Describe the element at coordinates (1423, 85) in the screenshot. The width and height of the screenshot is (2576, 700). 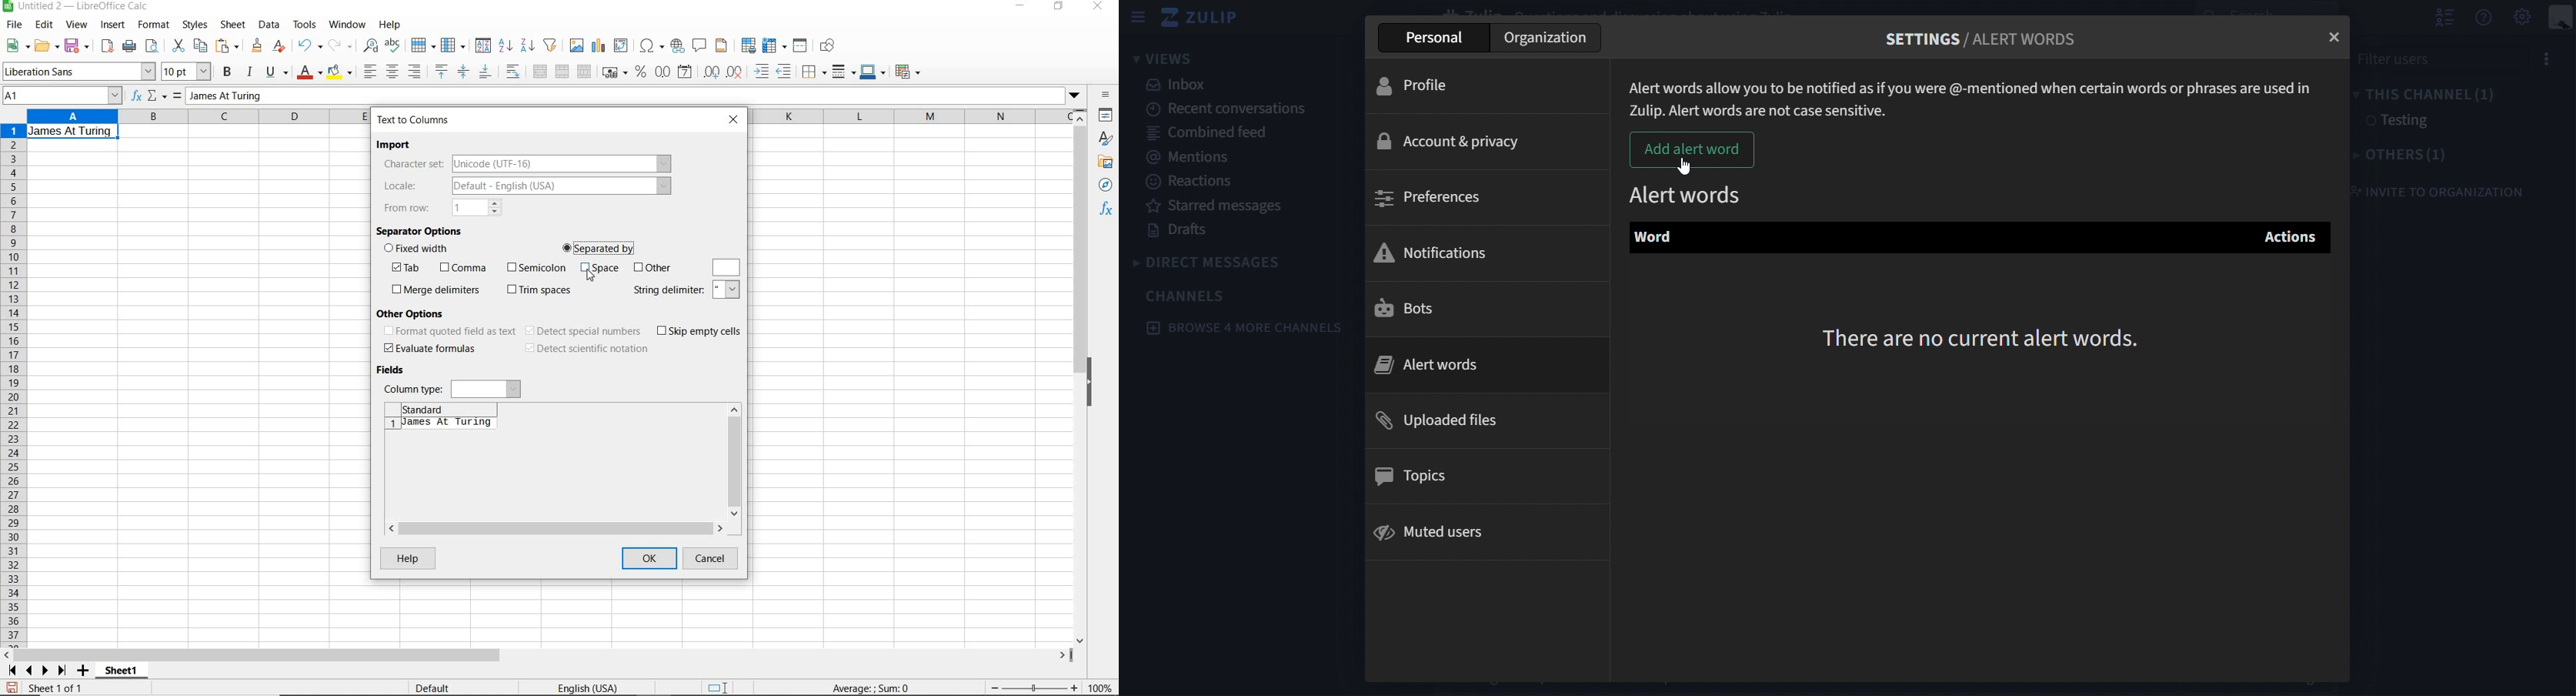
I see `profile` at that location.